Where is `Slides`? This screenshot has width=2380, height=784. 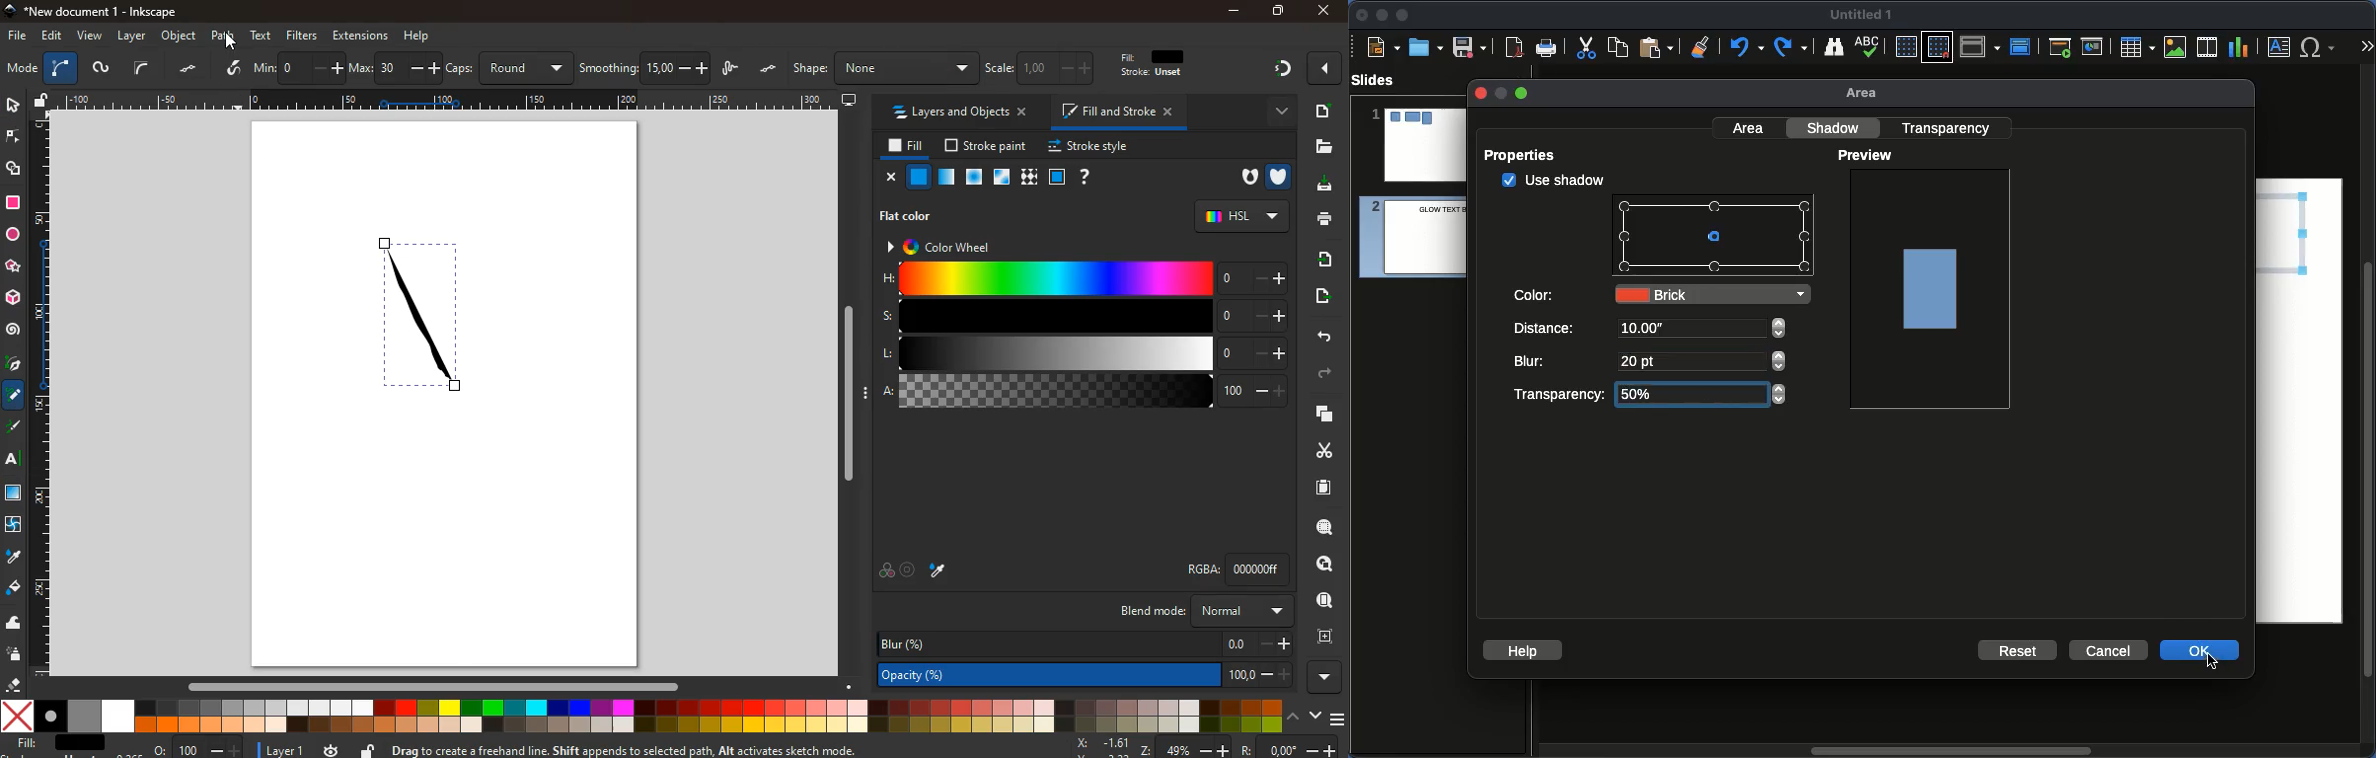 Slides is located at coordinates (1379, 80).